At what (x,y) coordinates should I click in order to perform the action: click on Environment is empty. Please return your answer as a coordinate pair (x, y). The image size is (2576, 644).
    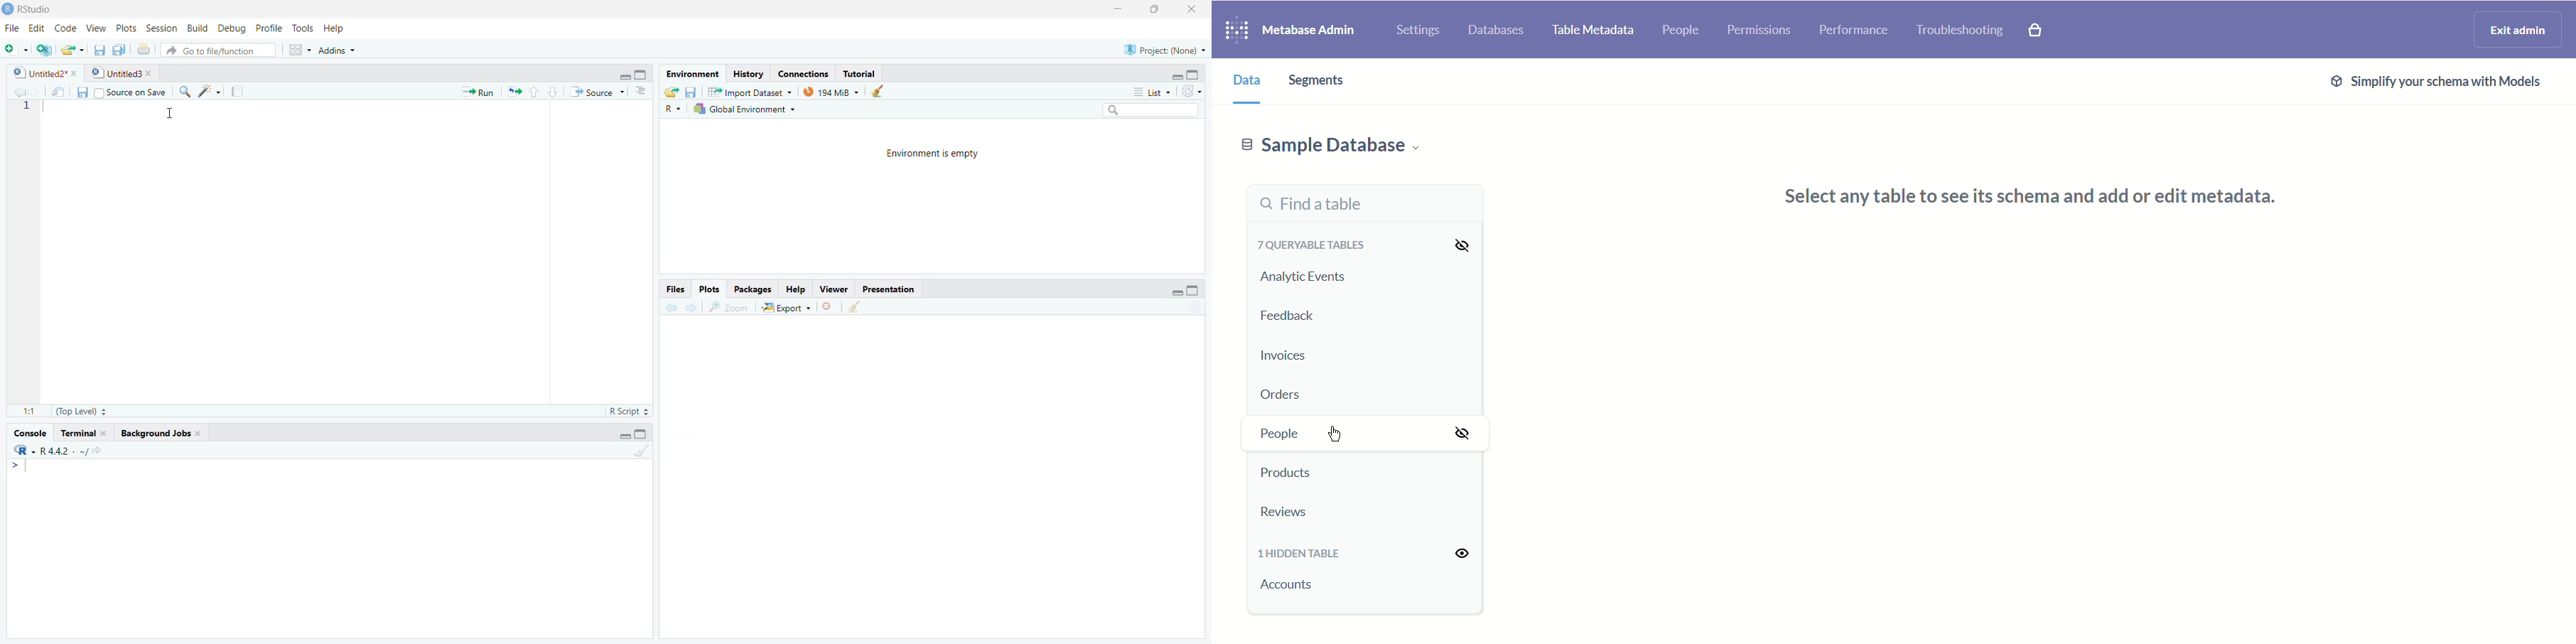
    Looking at the image, I should click on (934, 153).